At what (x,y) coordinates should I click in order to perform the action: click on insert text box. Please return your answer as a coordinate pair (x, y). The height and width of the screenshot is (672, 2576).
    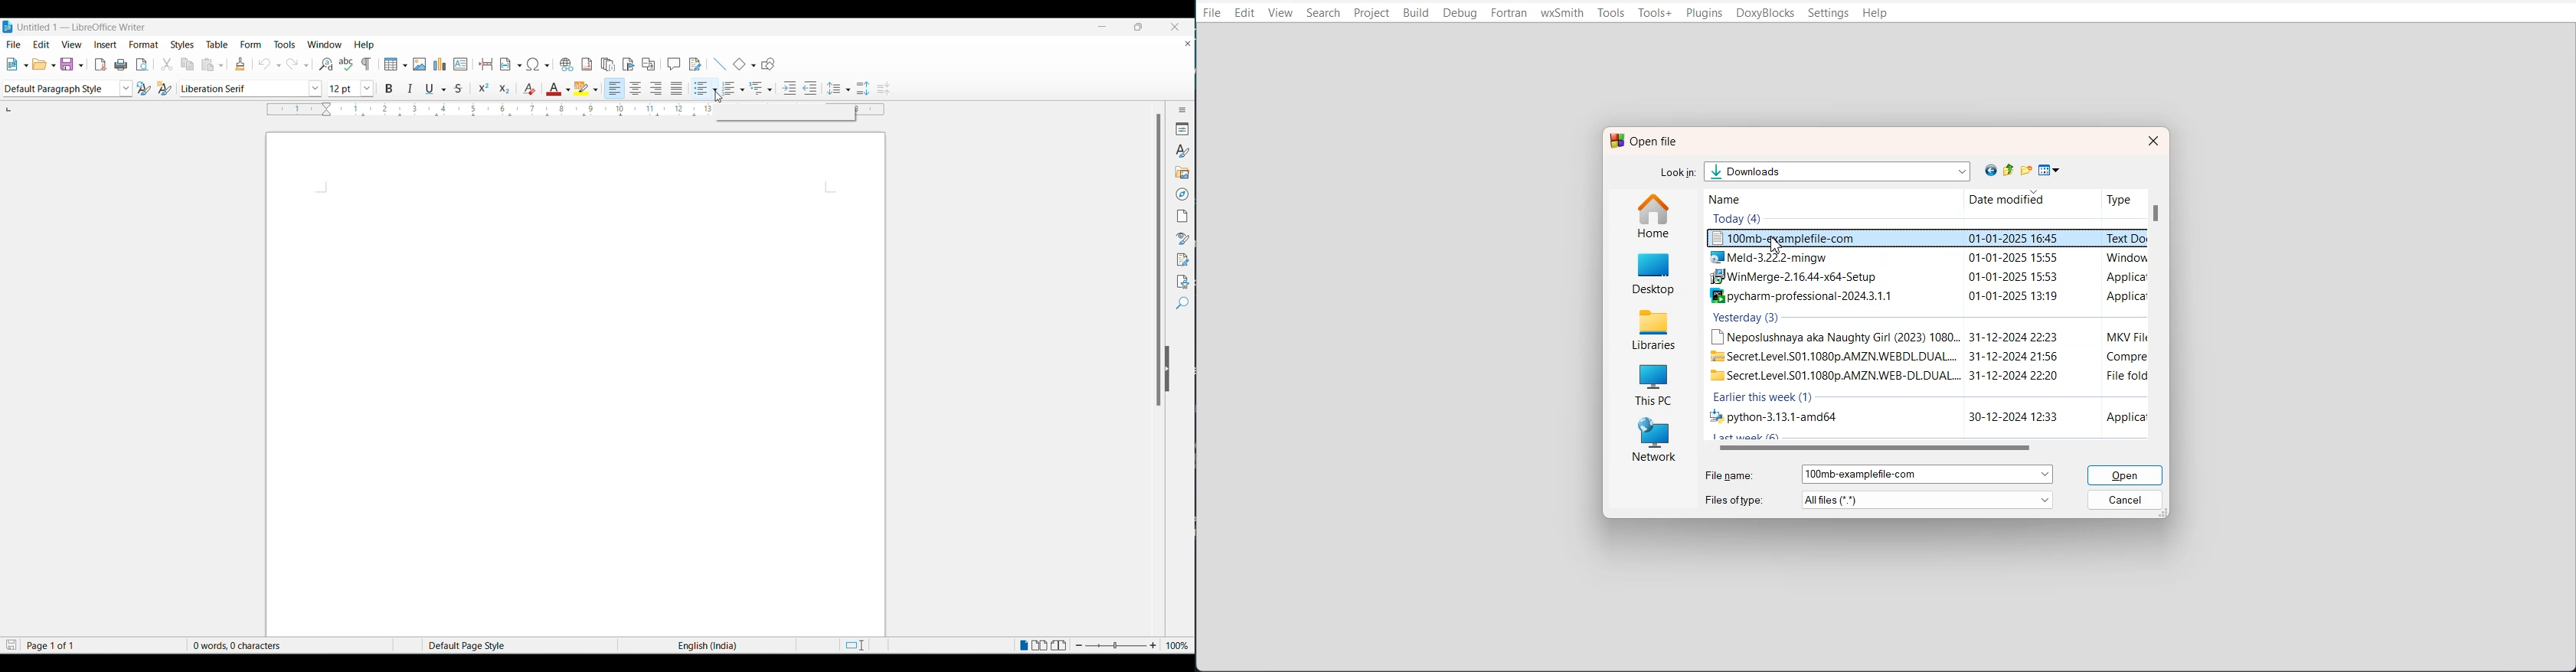
    Looking at the image, I should click on (462, 64).